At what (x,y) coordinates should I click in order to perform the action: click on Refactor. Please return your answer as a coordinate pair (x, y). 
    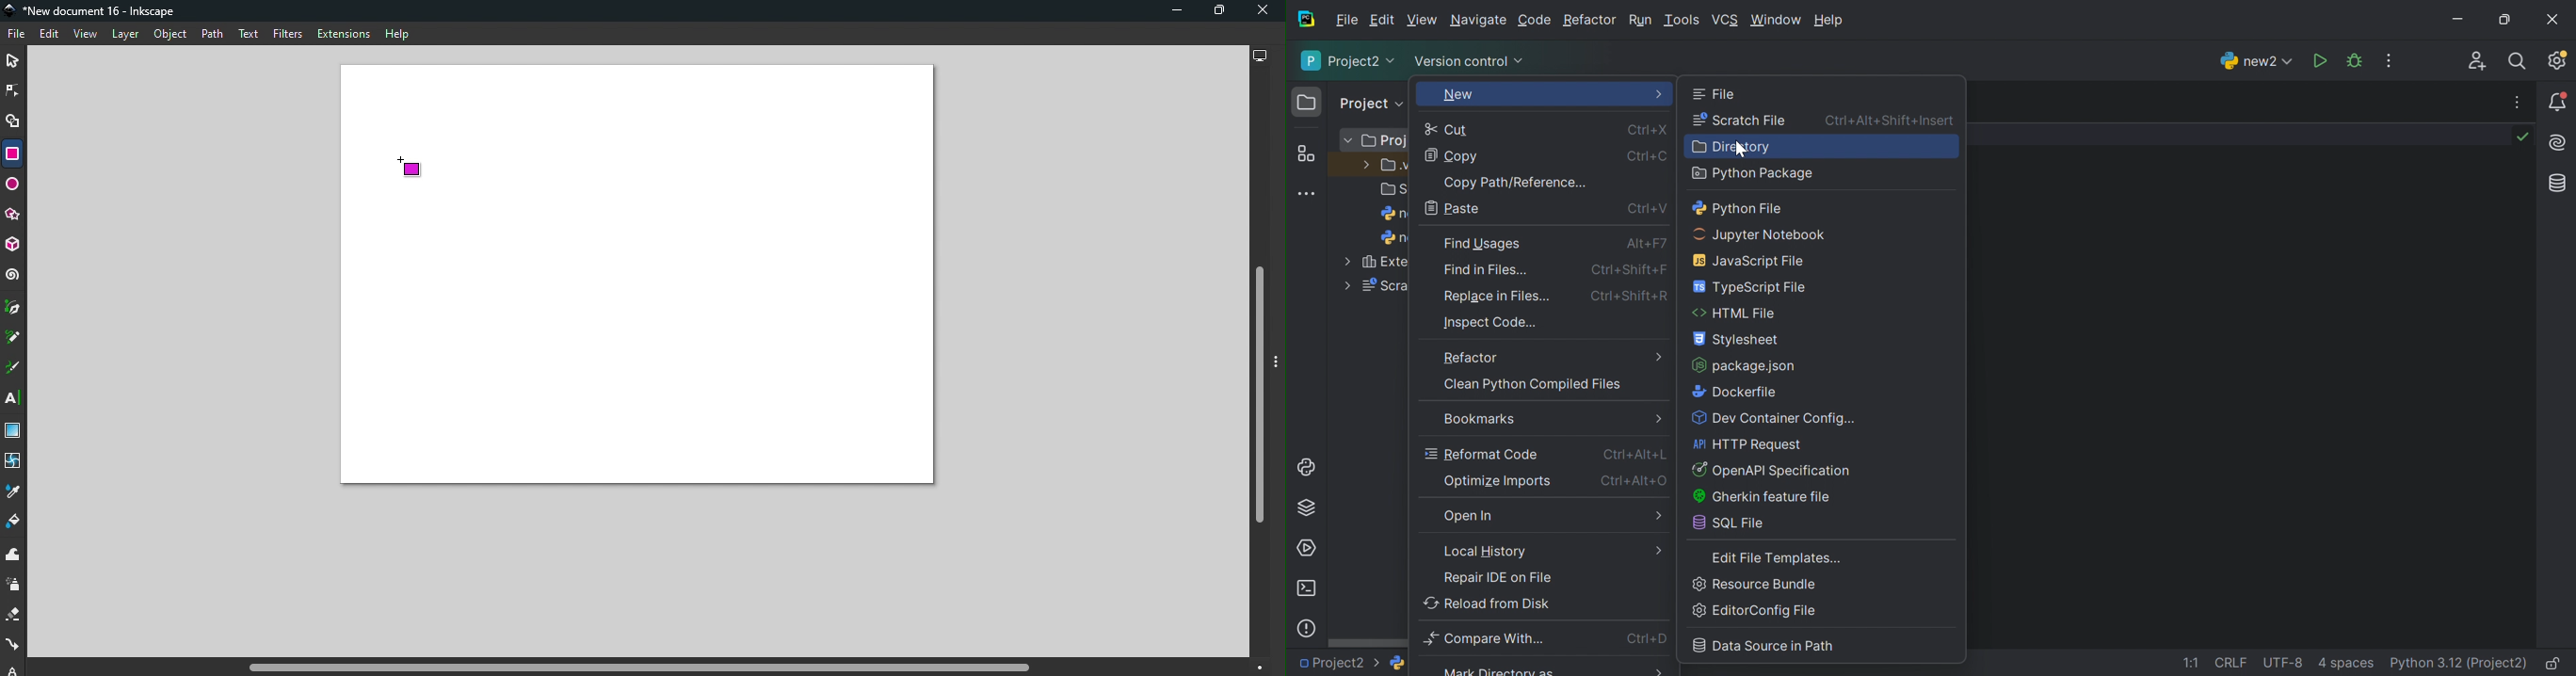
    Looking at the image, I should click on (1593, 19).